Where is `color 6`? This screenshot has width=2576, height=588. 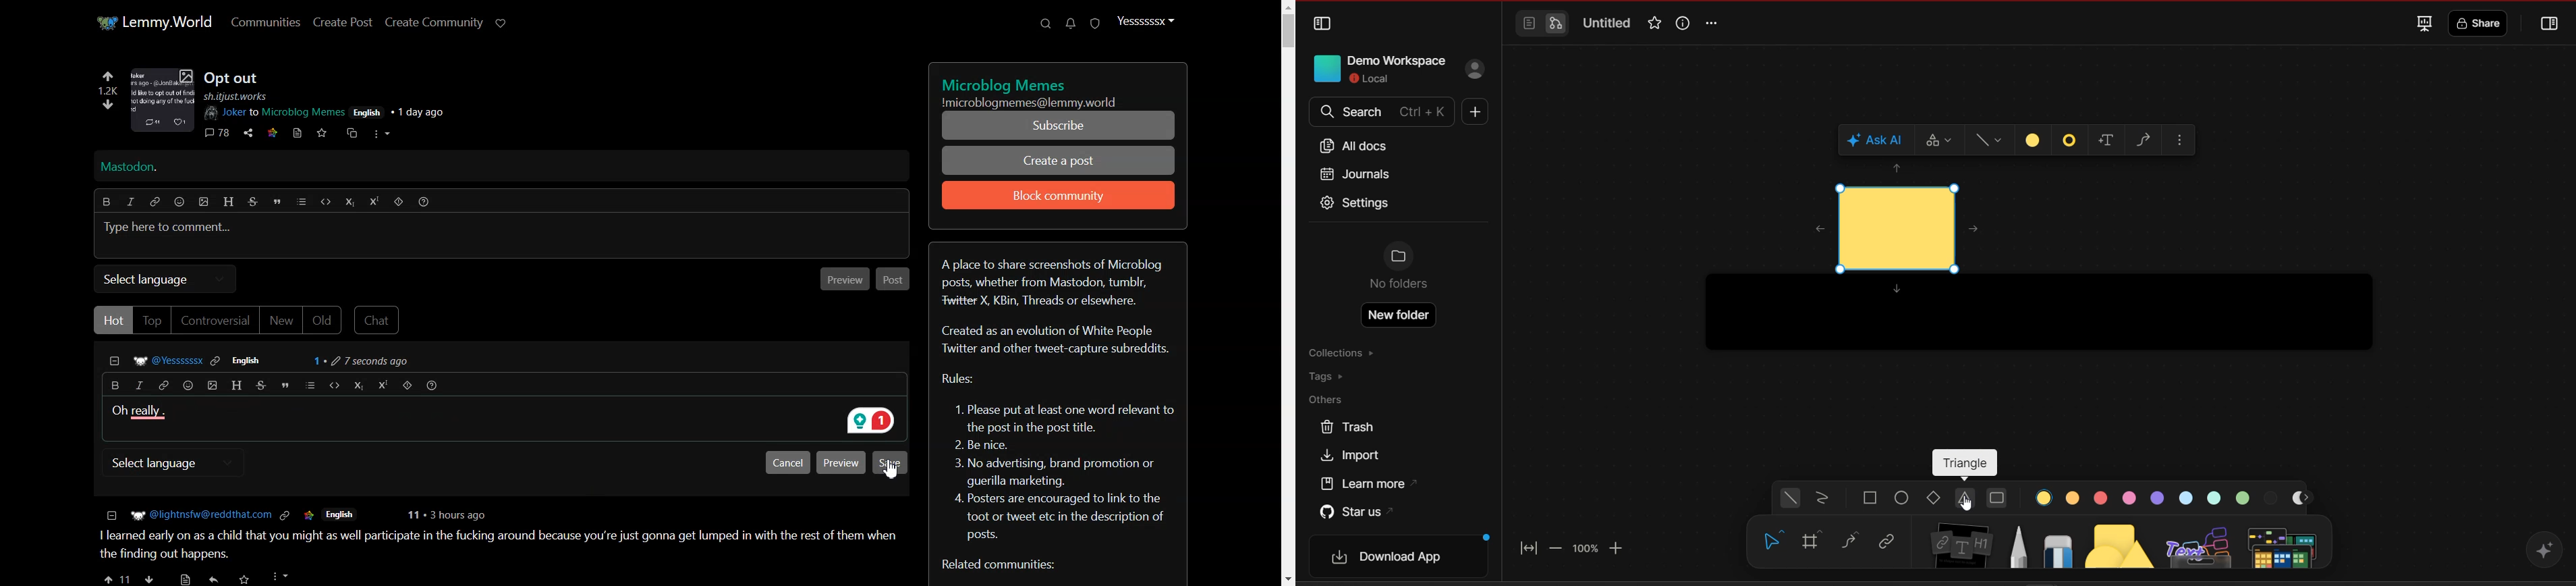 color 6 is located at coordinates (2189, 497).